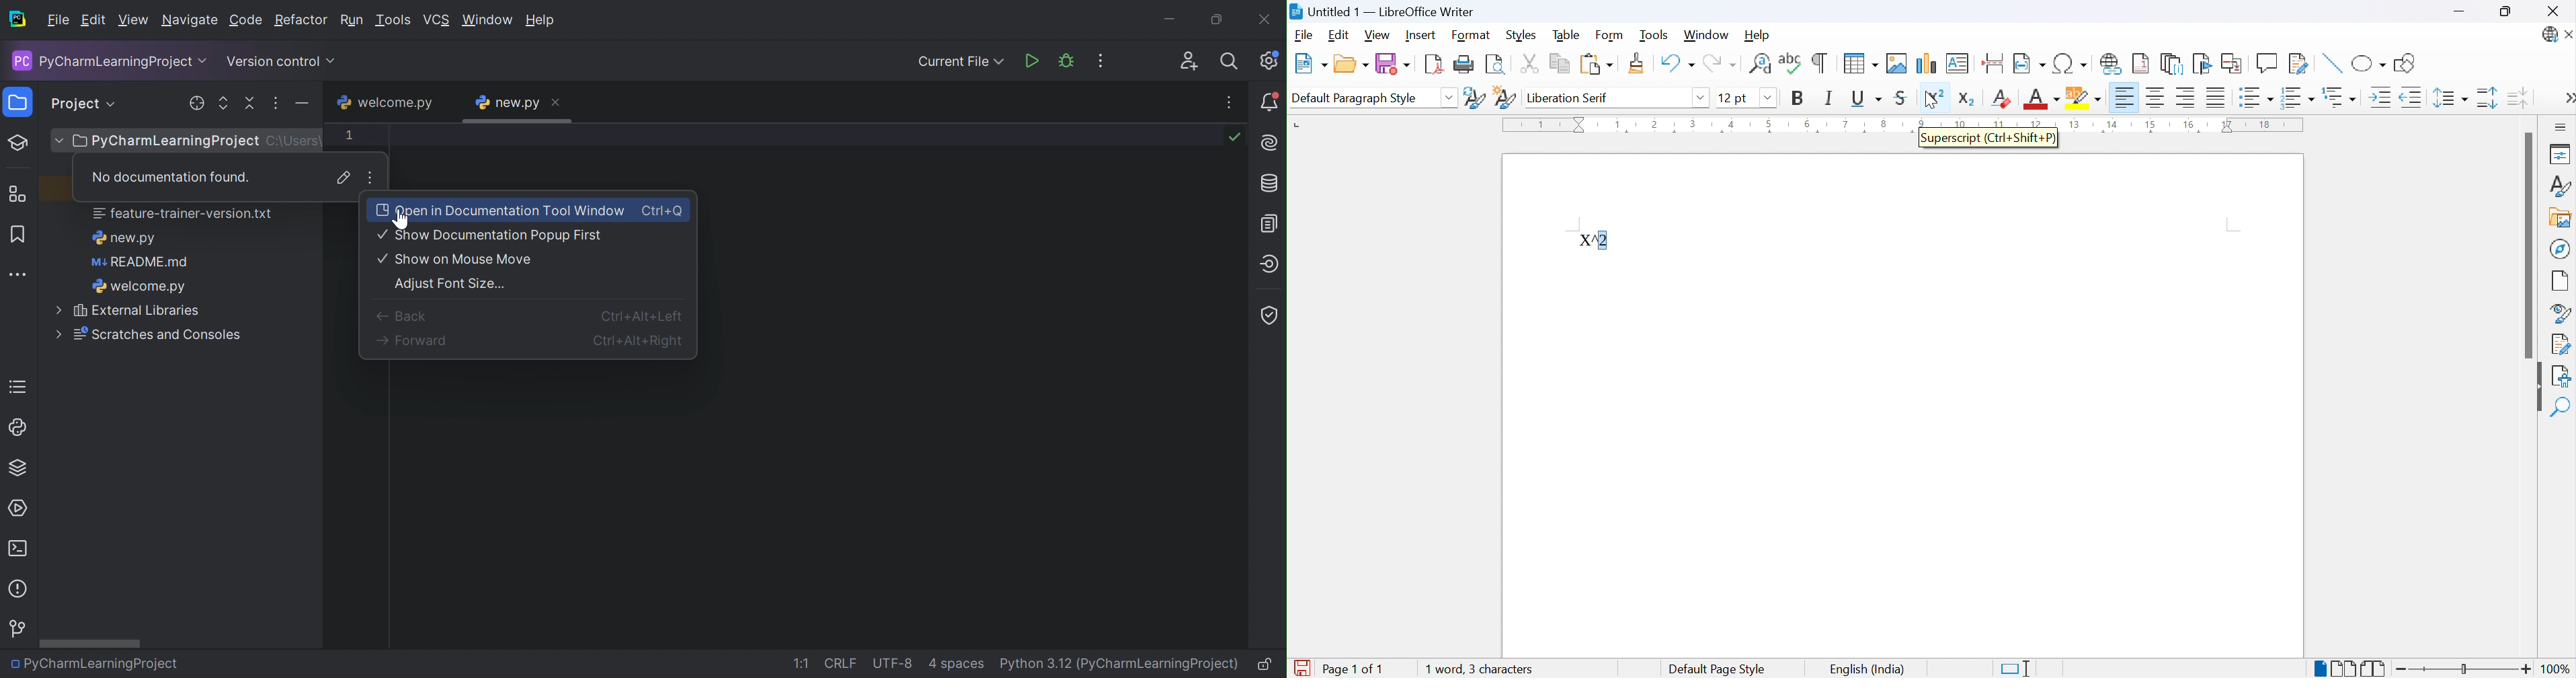 The height and width of the screenshot is (700, 2576). I want to click on Restore down, so click(2507, 13).